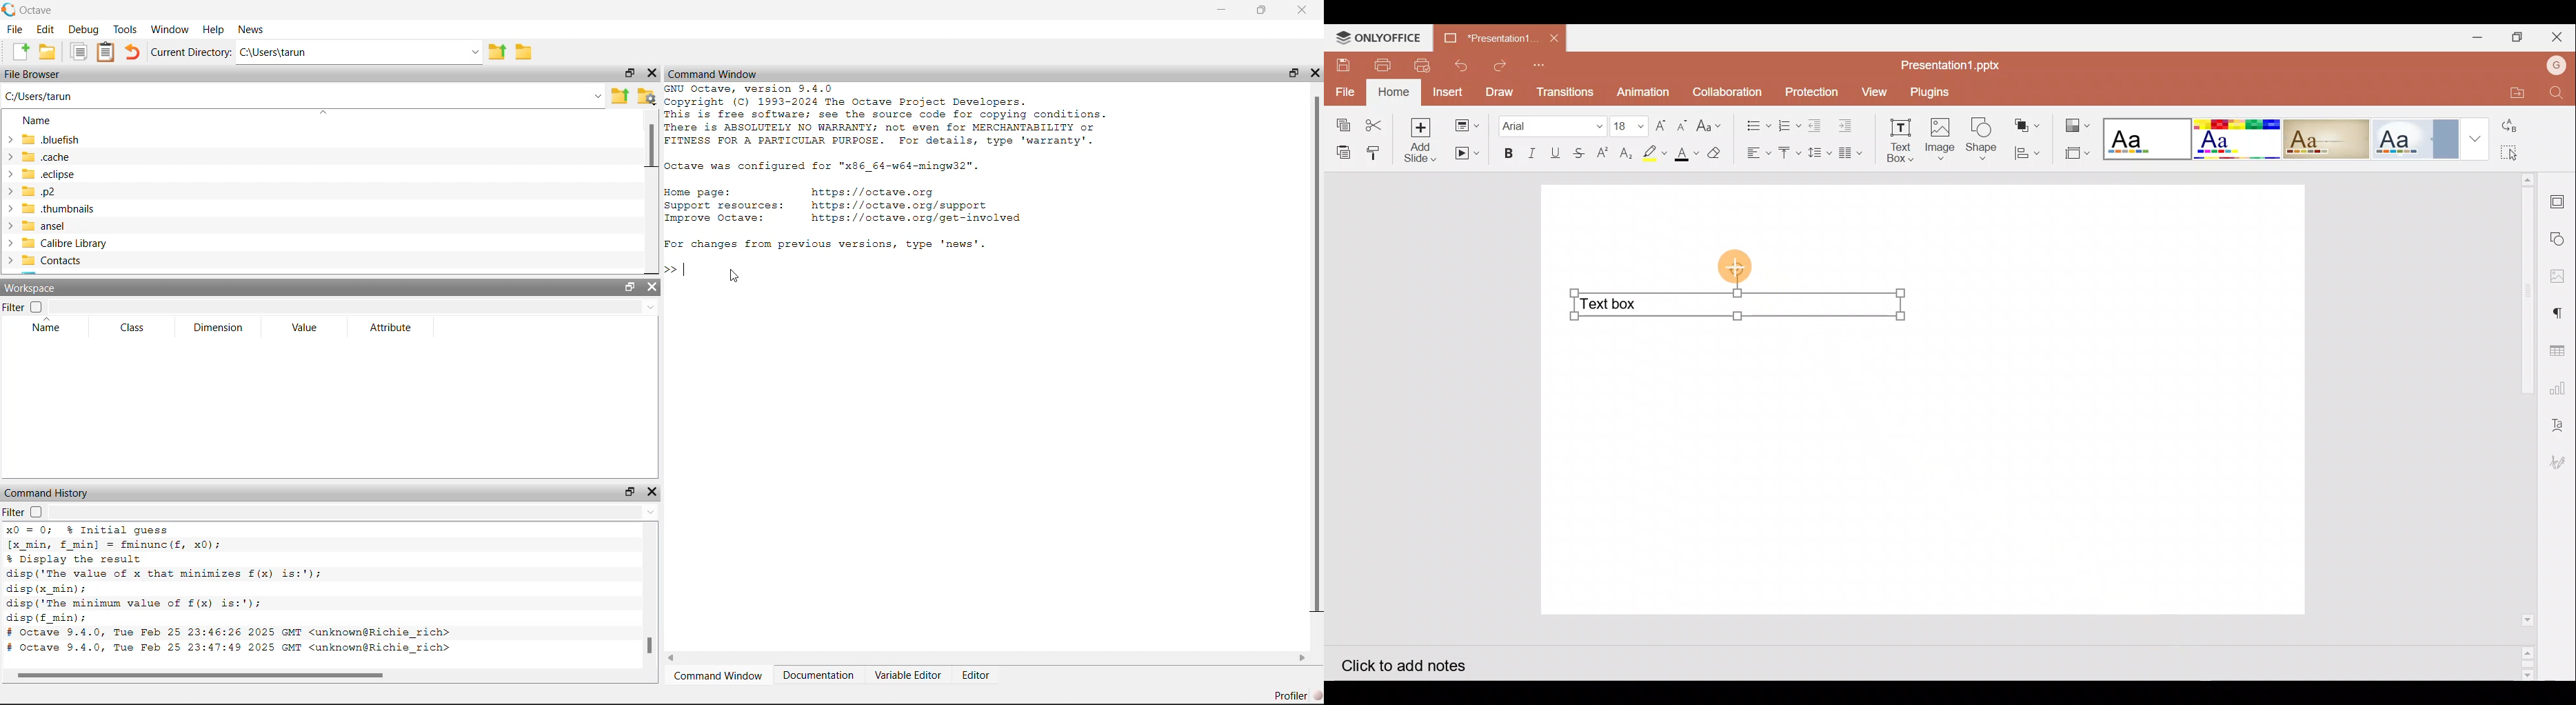  What do you see at coordinates (820, 673) in the screenshot?
I see `Documentation` at bounding box center [820, 673].